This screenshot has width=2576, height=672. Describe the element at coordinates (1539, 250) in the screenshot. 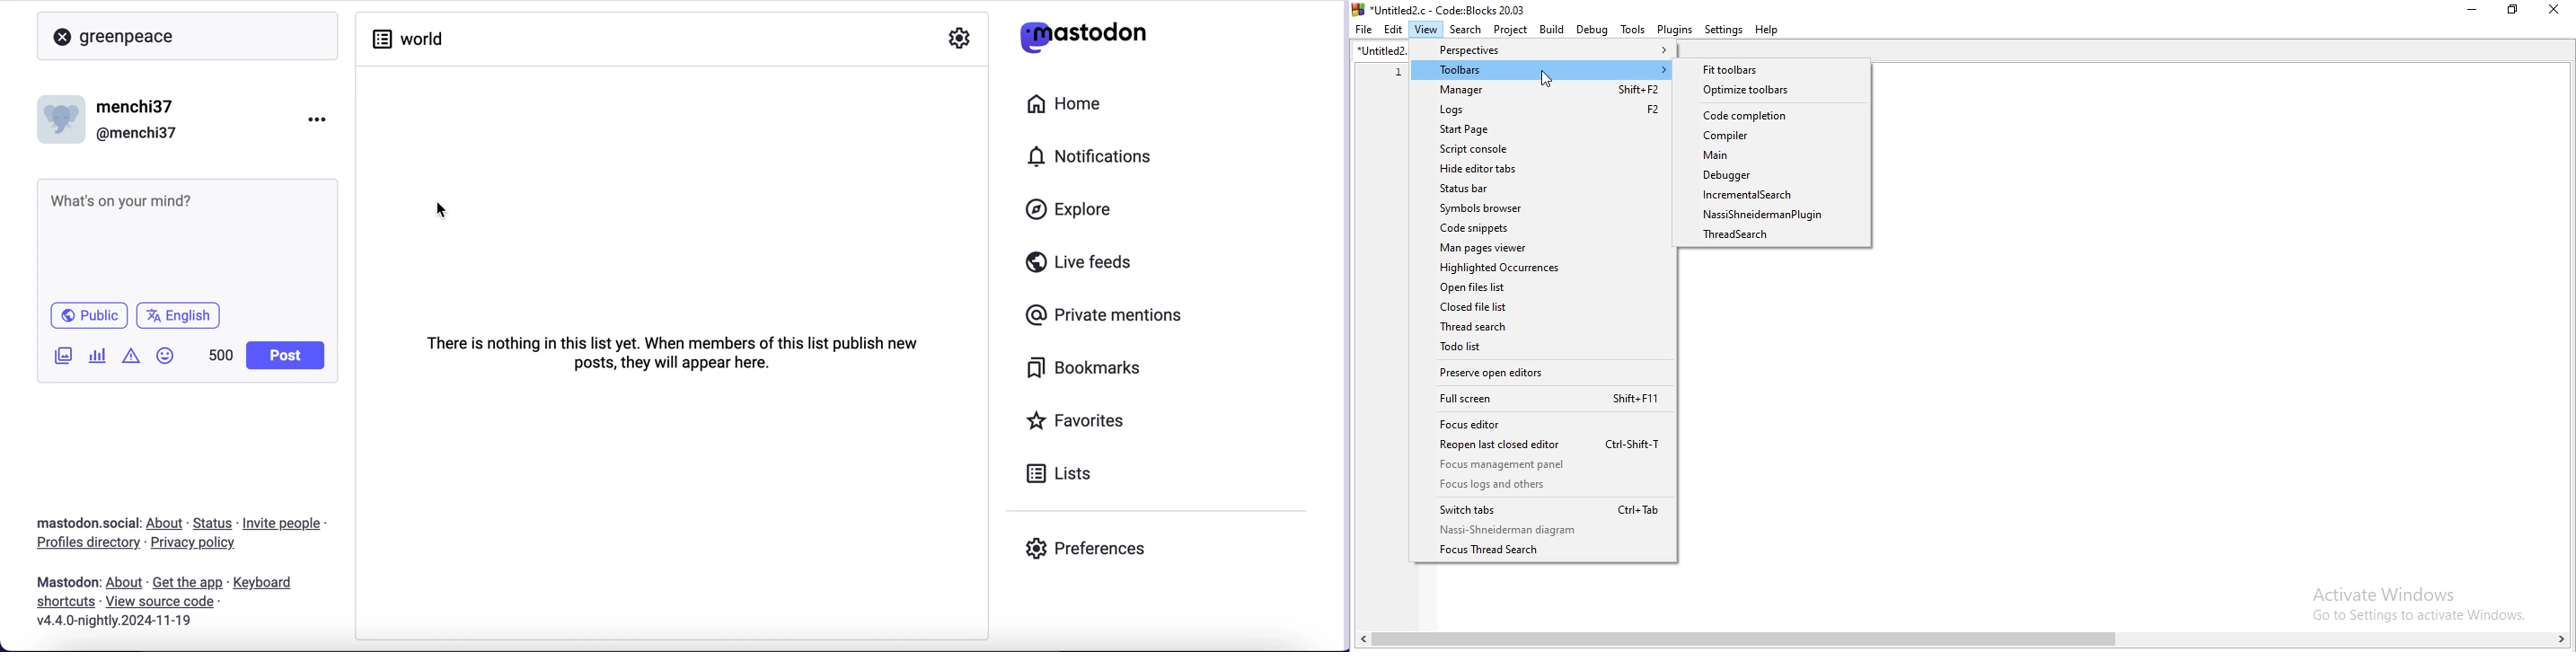

I see `Man pages viewer ` at that location.